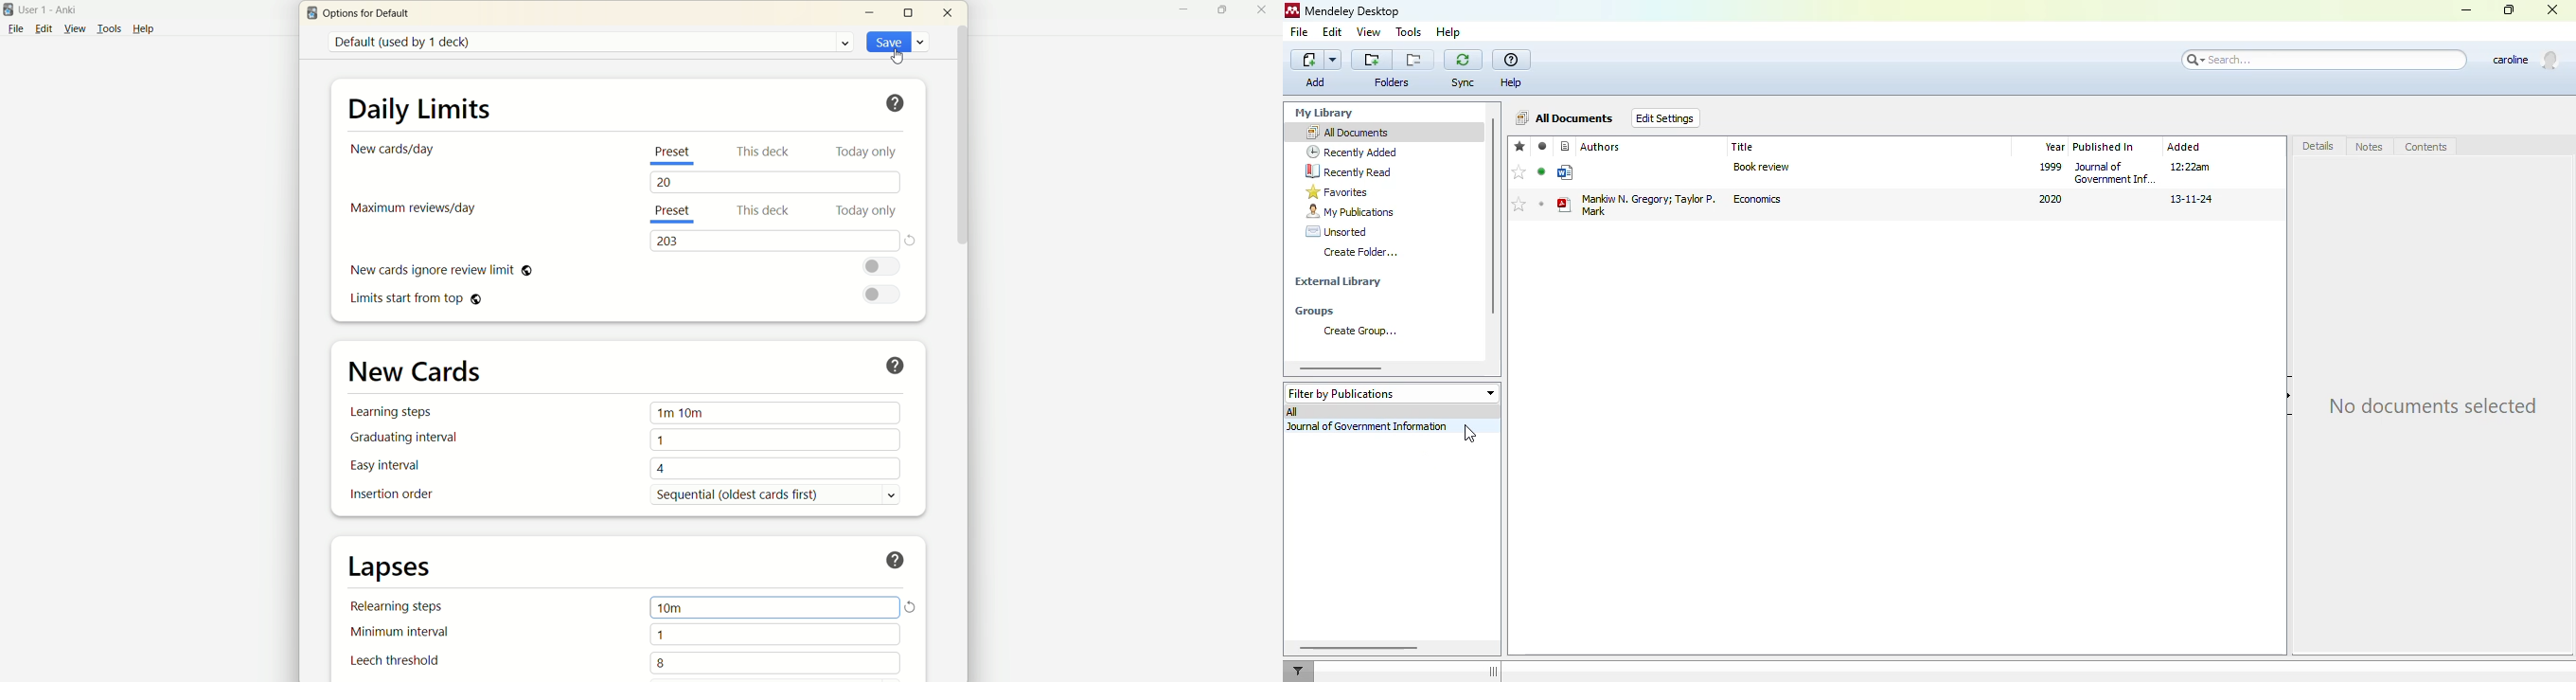  I want to click on journal of government information, so click(2115, 172).